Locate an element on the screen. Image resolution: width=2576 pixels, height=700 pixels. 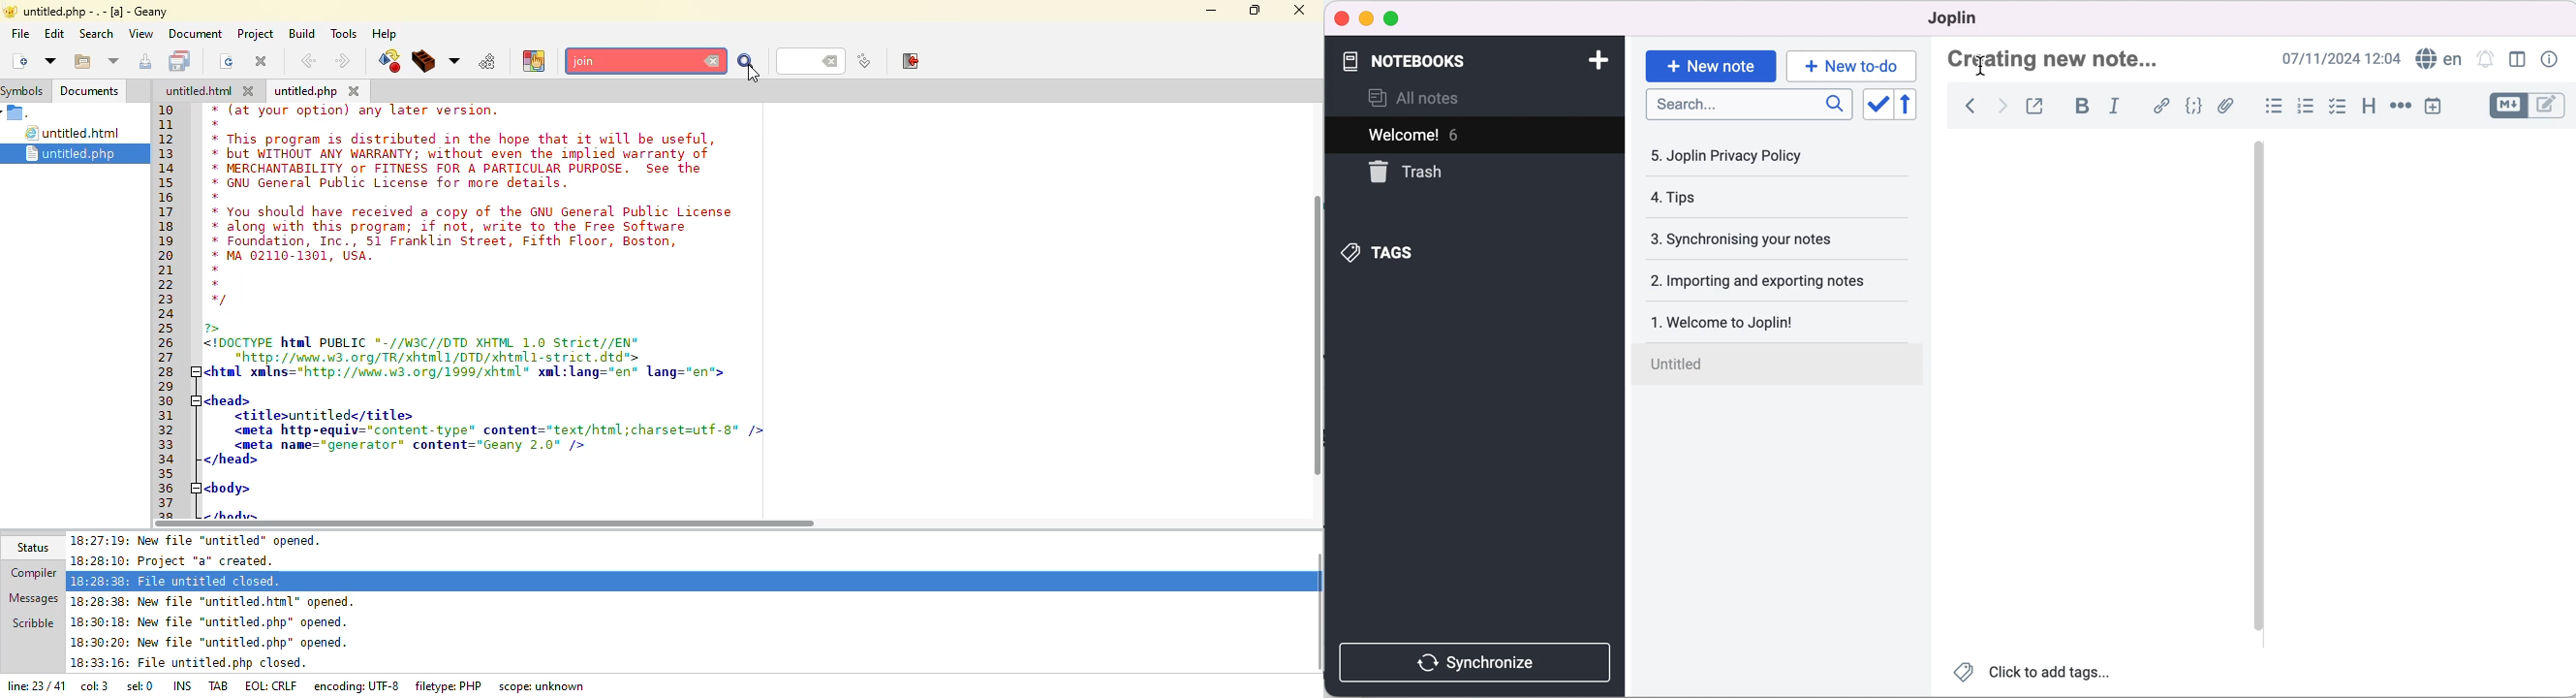
untitled note is located at coordinates (1781, 362).